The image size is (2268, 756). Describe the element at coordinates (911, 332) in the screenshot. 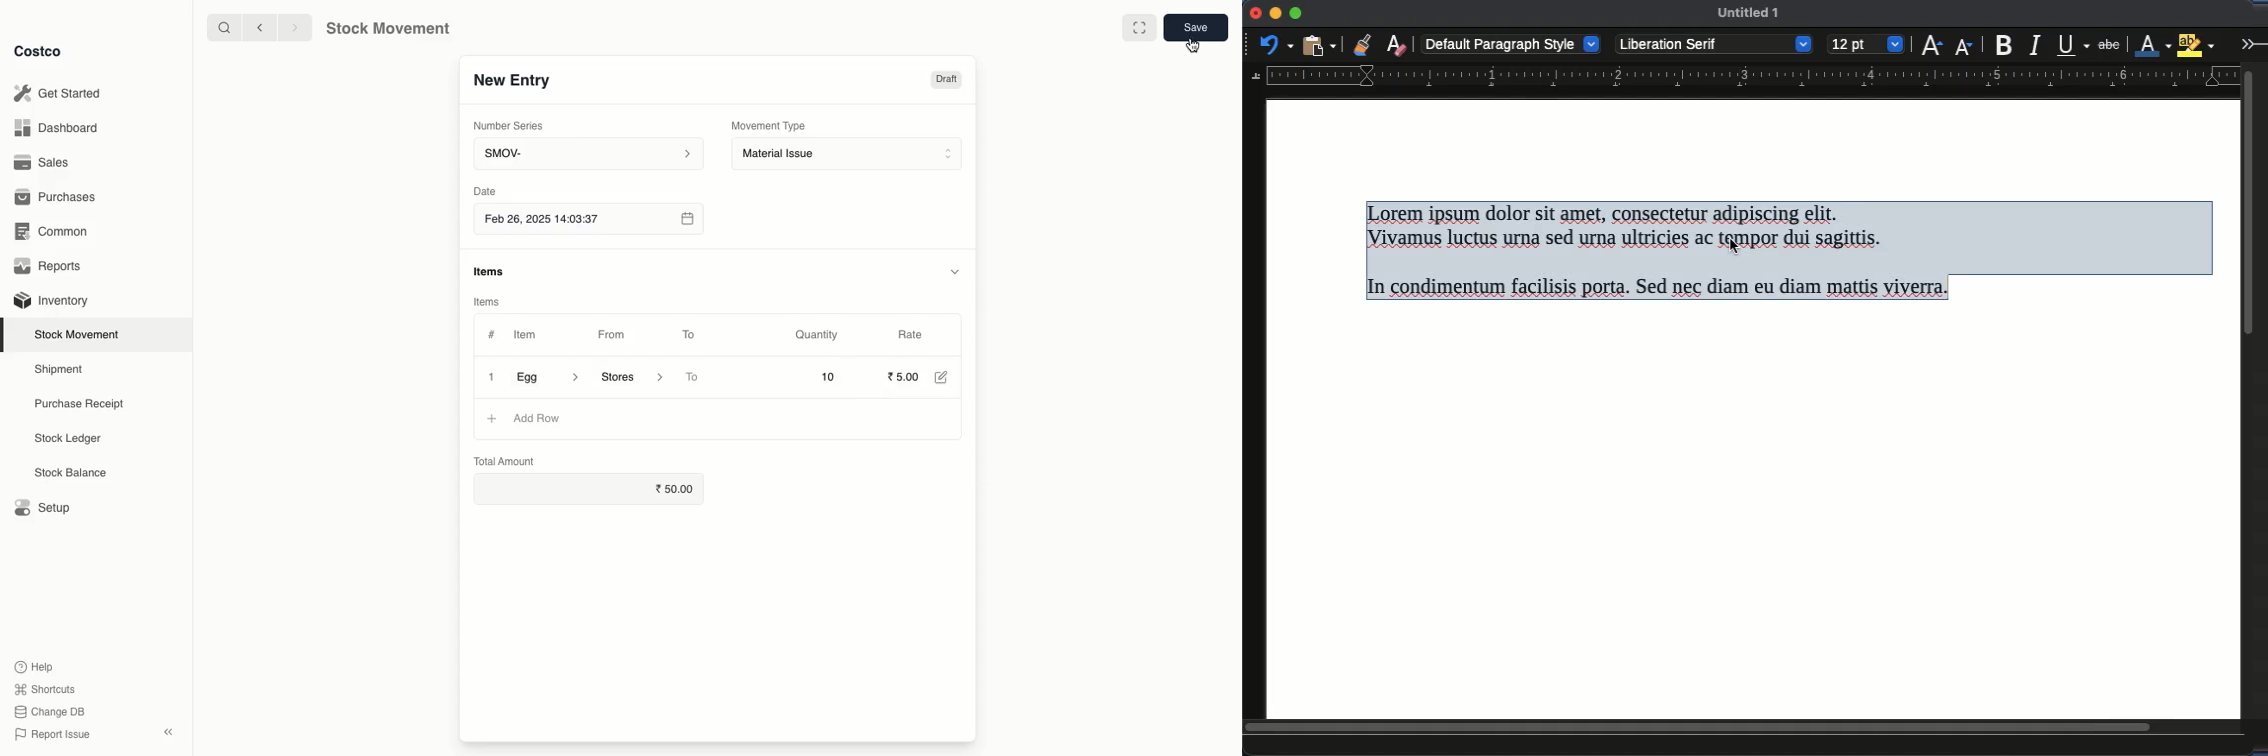

I see `Rate` at that location.